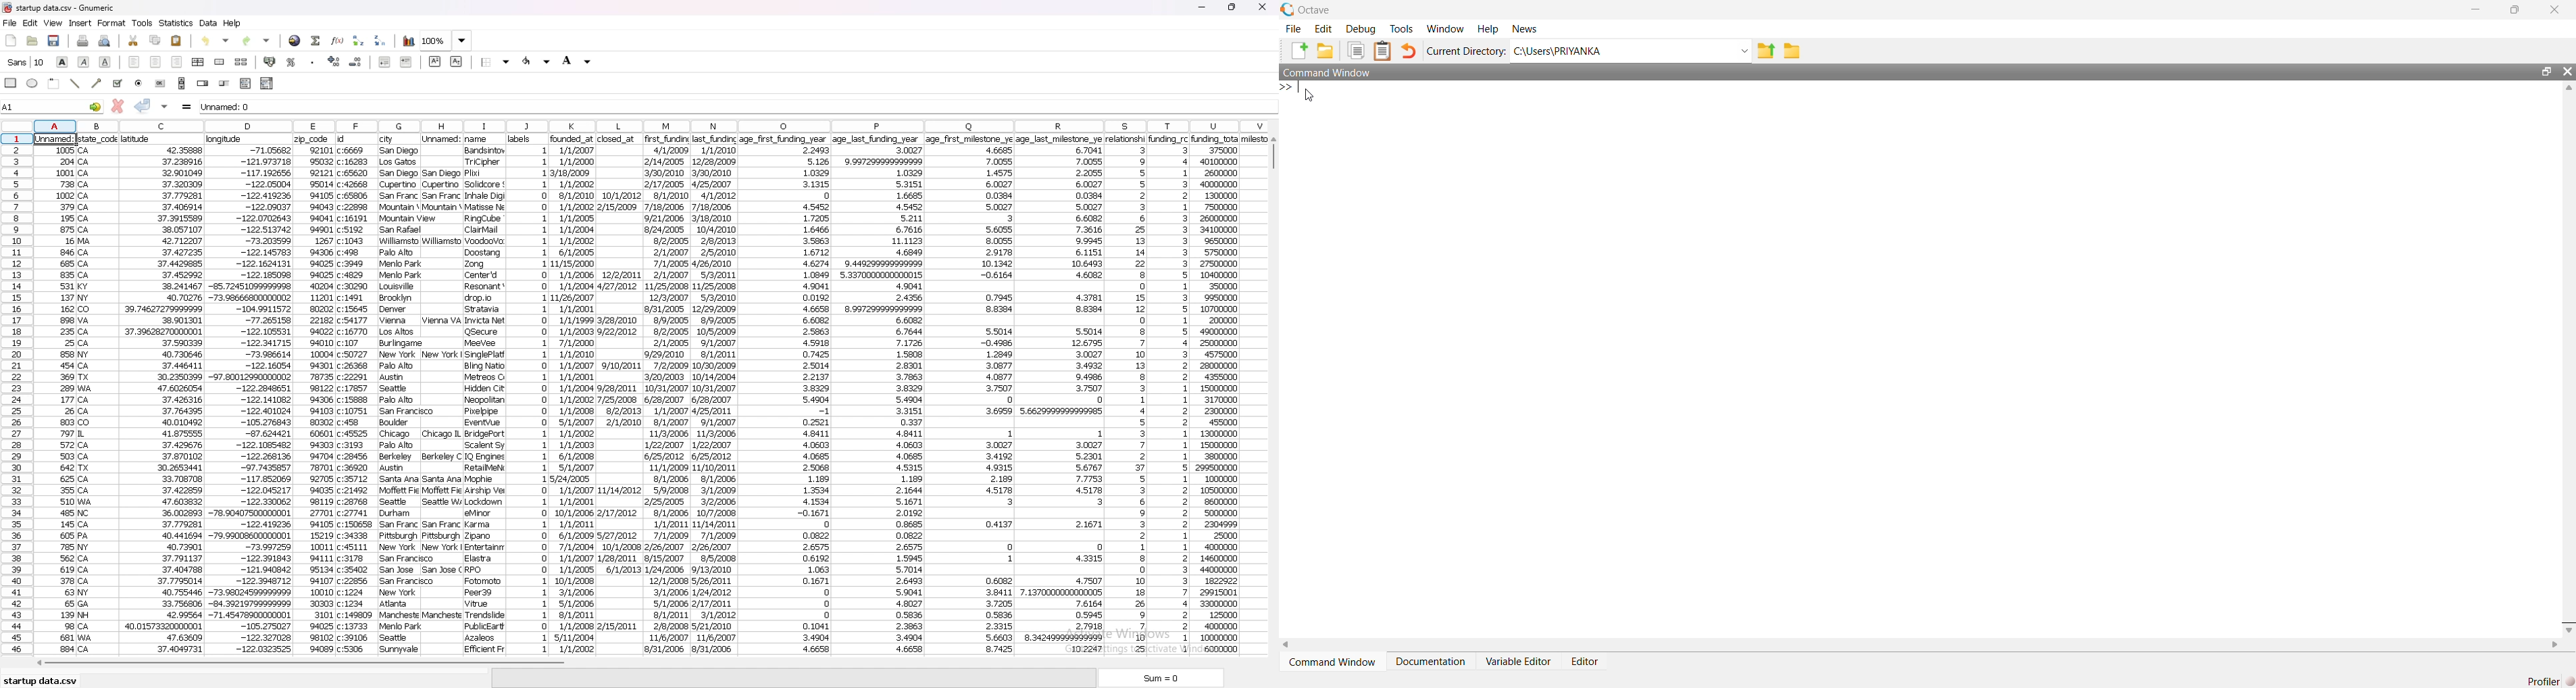 The width and height of the screenshot is (2576, 700). What do you see at coordinates (80, 23) in the screenshot?
I see `insert` at bounding box center [80, 23].